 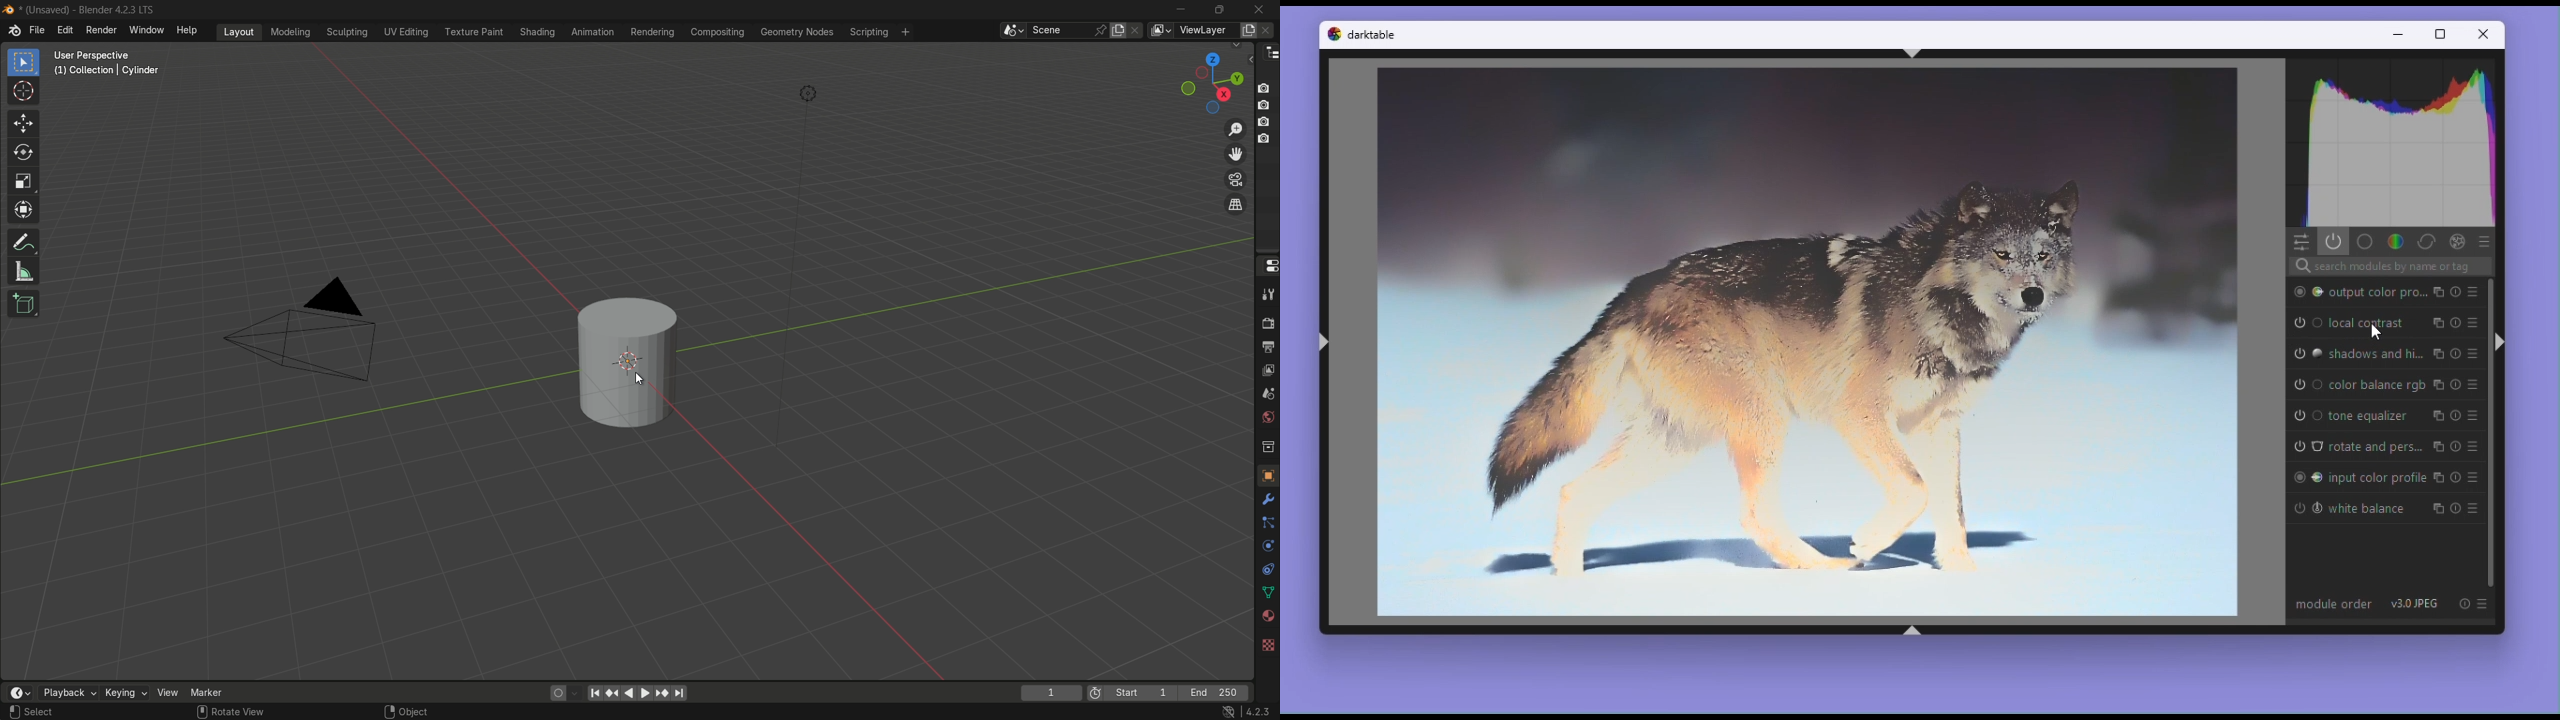 What do you see at coordinates (1267, 594) in the screenshot?
I see `data` at bounding box center [1267, 594].